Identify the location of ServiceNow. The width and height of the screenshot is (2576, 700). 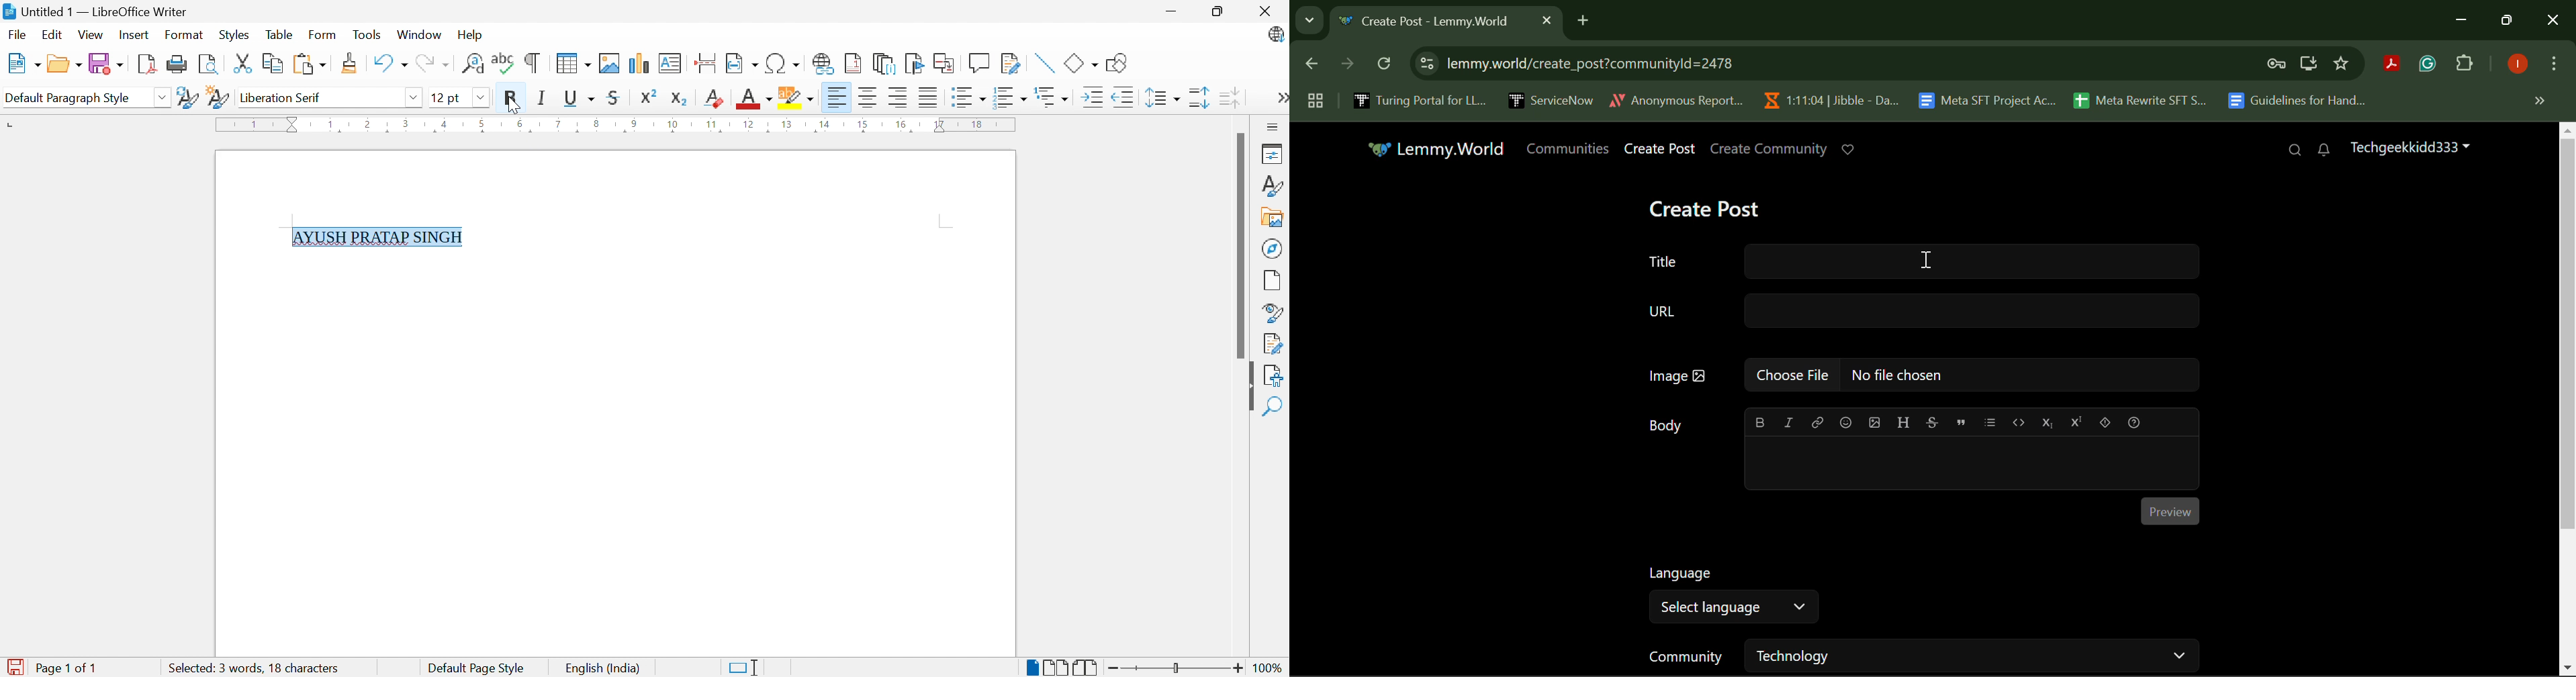
(1550, 99).